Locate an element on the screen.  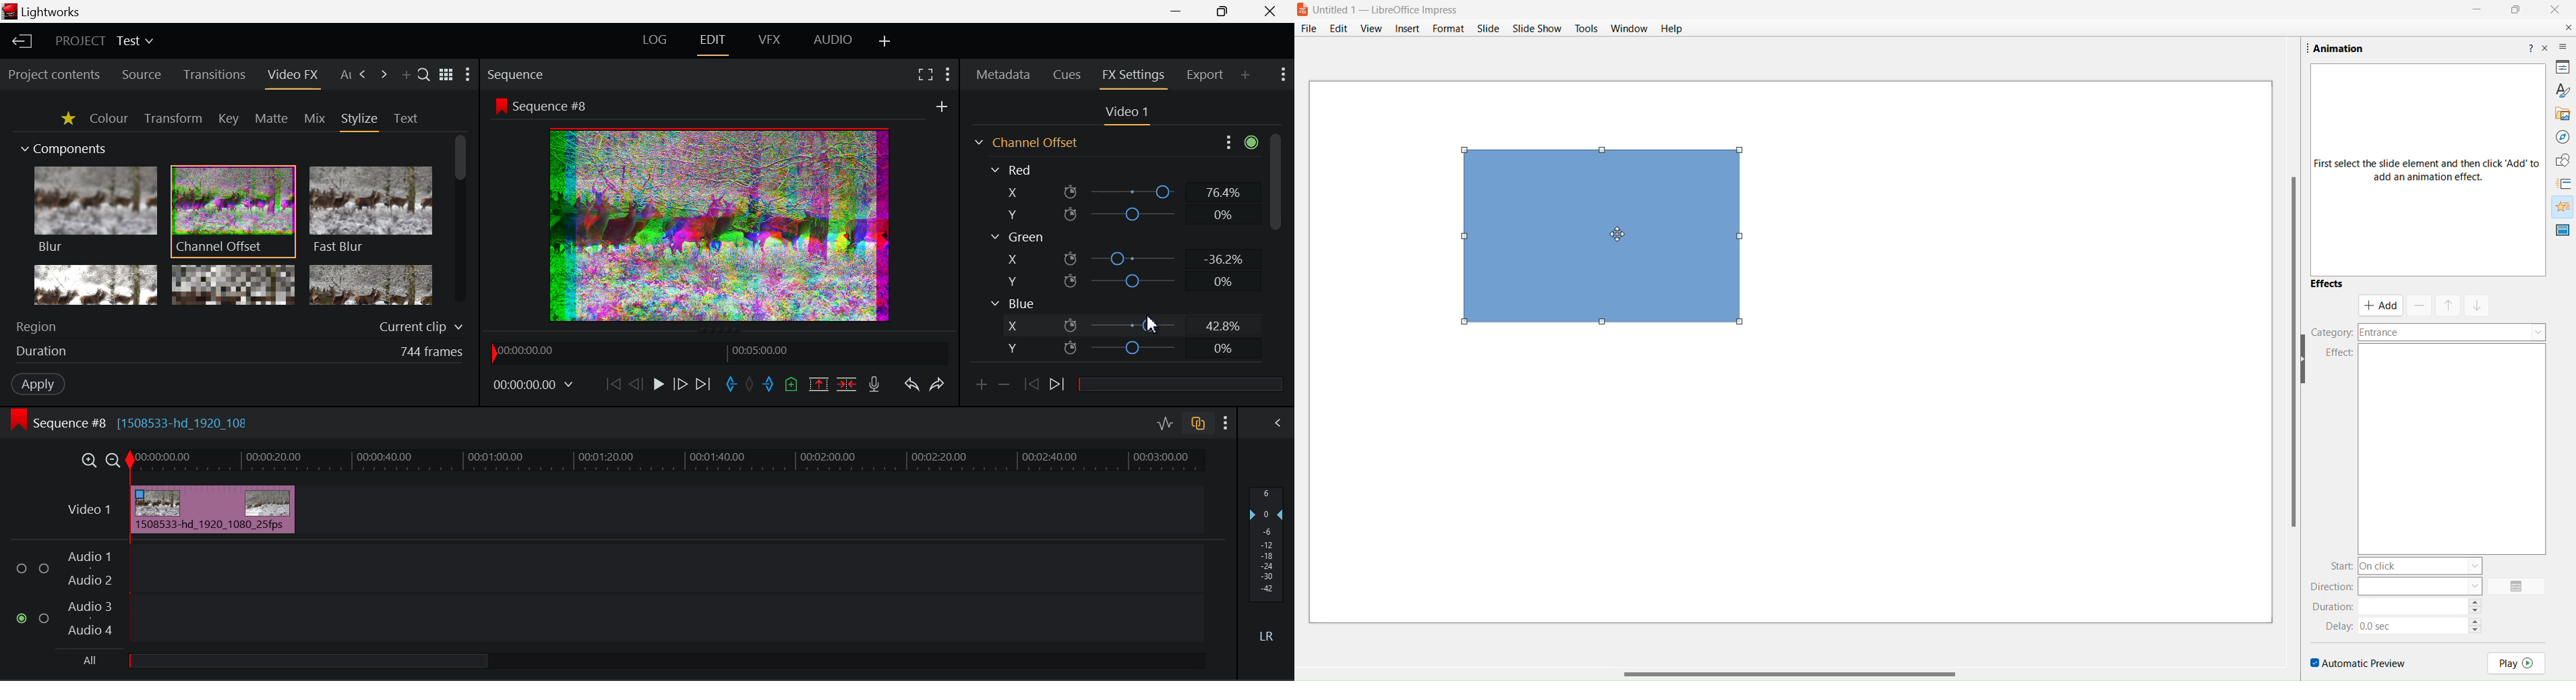
effect elements is located at coordinates (2457, 450).